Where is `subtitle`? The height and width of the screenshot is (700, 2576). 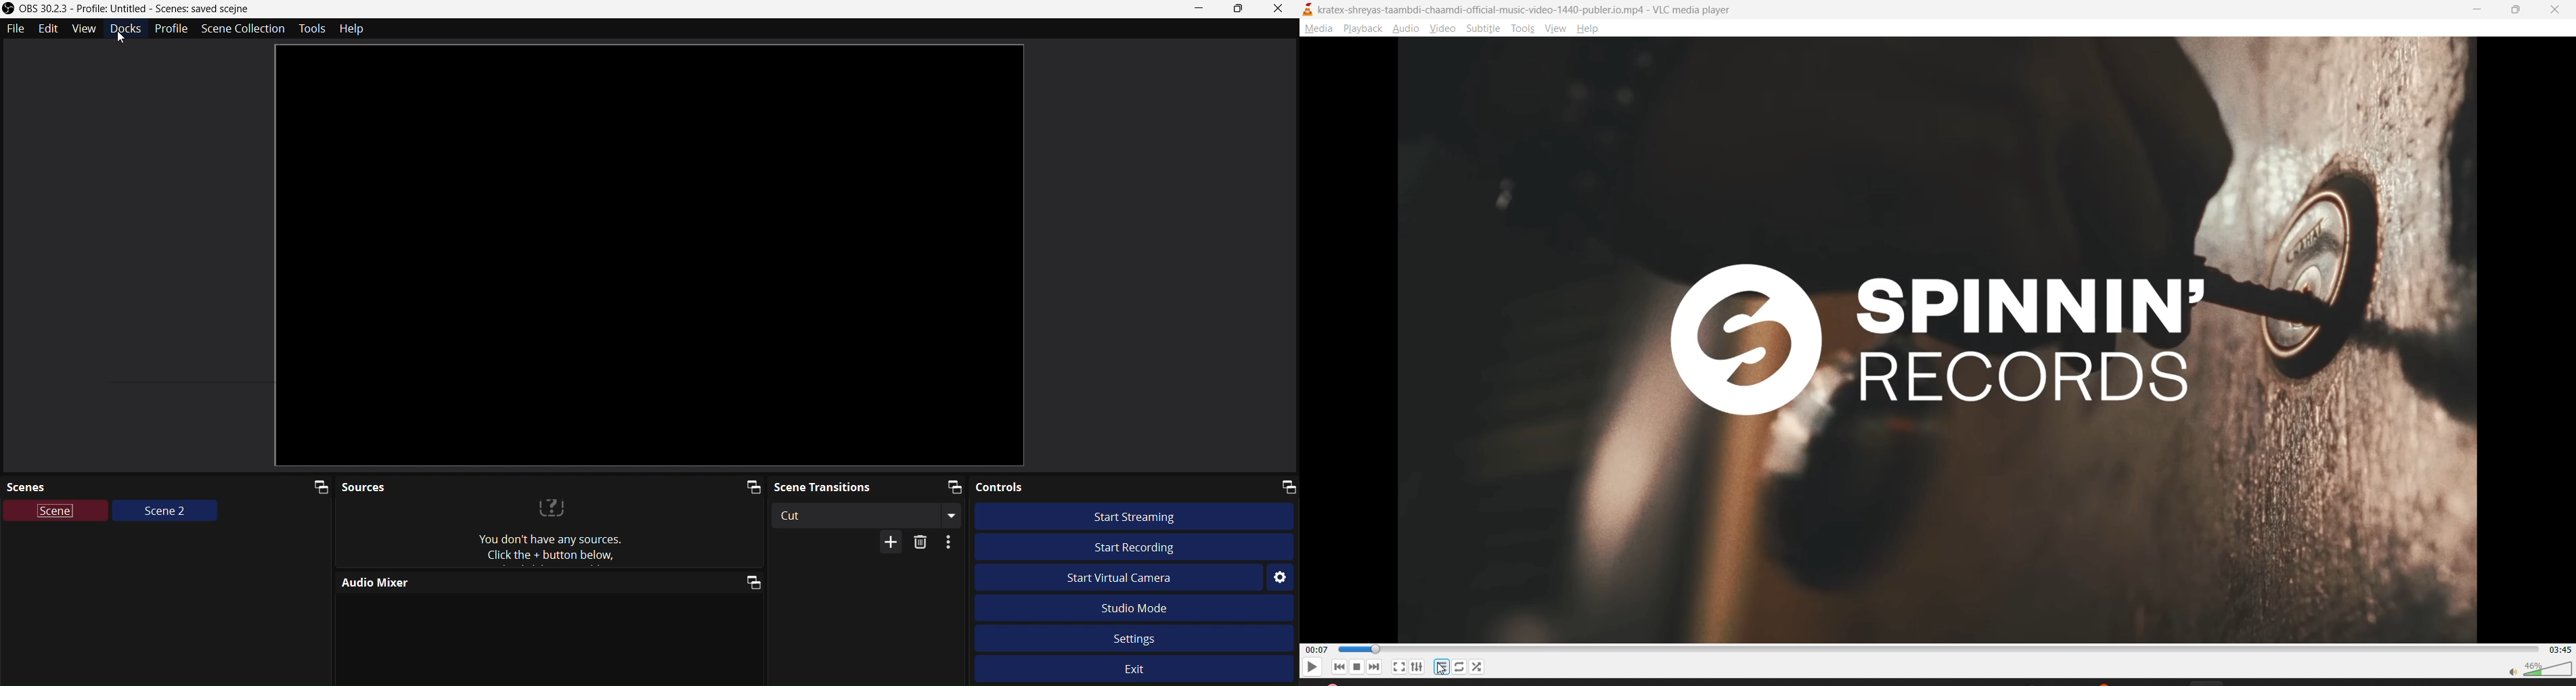
subtitle is located at coordinates (1484, 29).